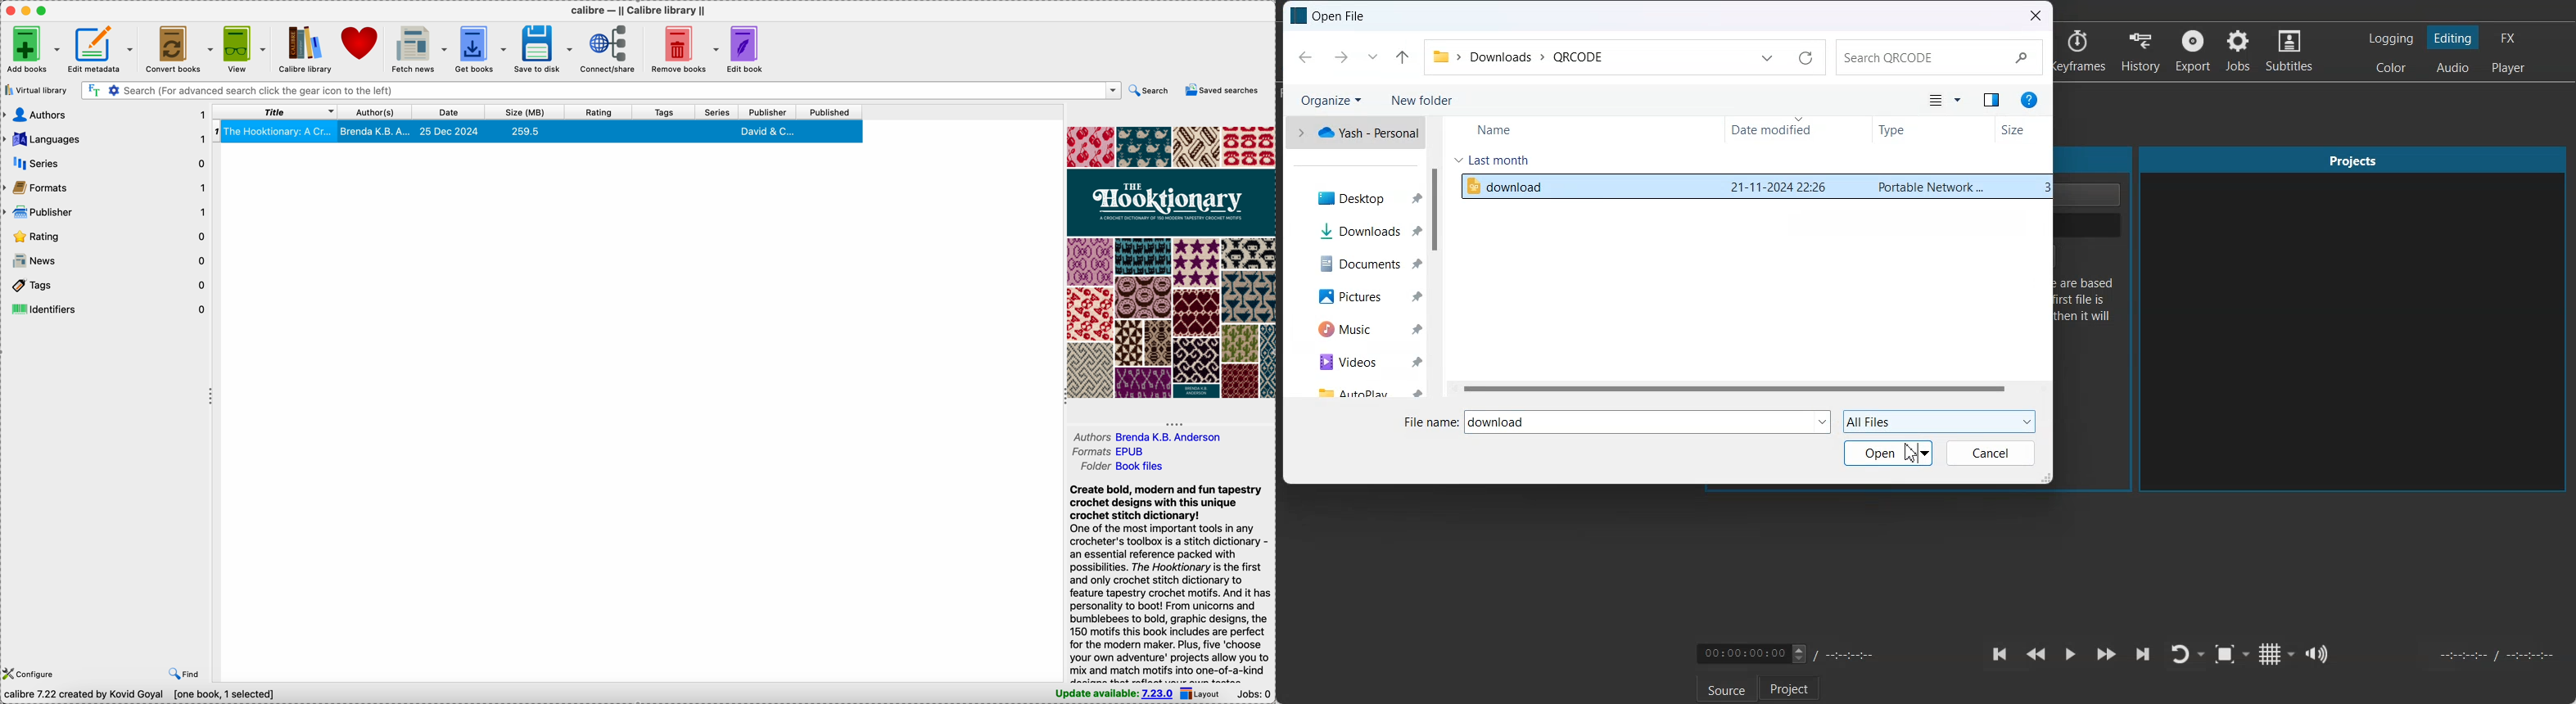  What do you see at coordinates (1519, 56) in the screenshot?
I see `File Path address` at bounding box center [1519, 56].